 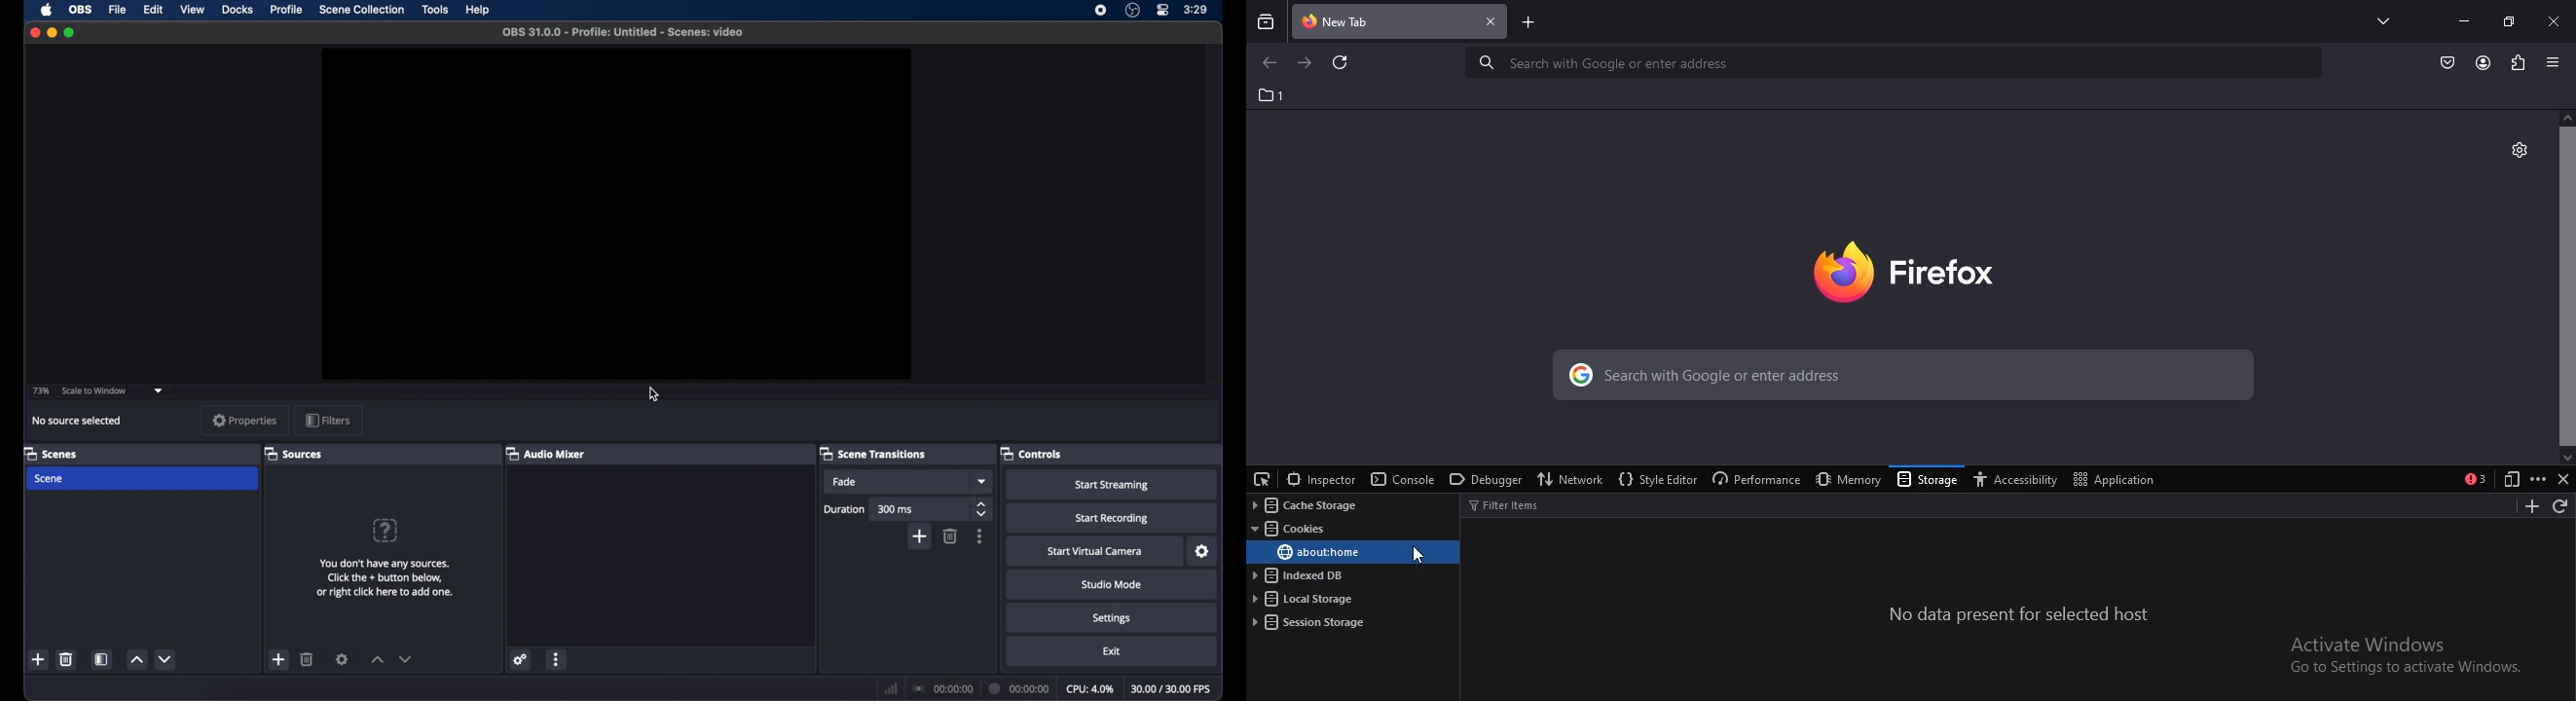 I want to click on start recording, so click(x=1114, y=519).